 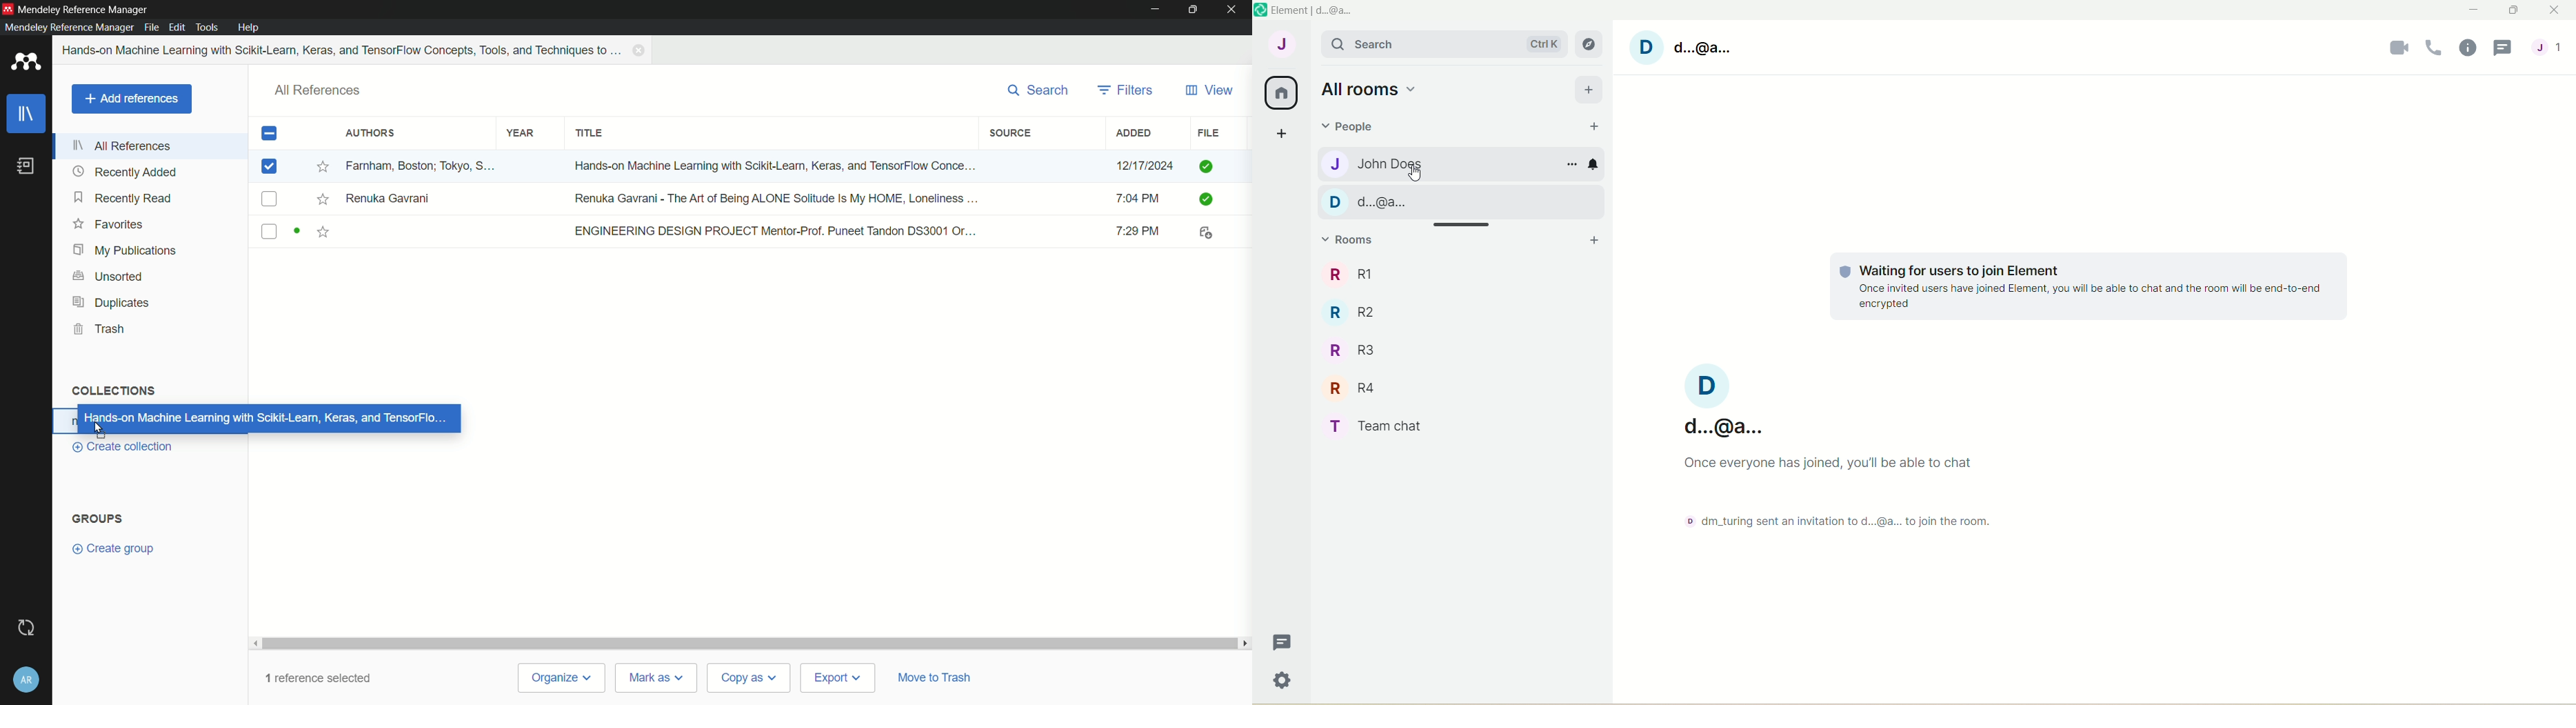 What do you see at coordinates (112, 390) in the screenshot?
I see `collections` at bounding box center [112, 390].